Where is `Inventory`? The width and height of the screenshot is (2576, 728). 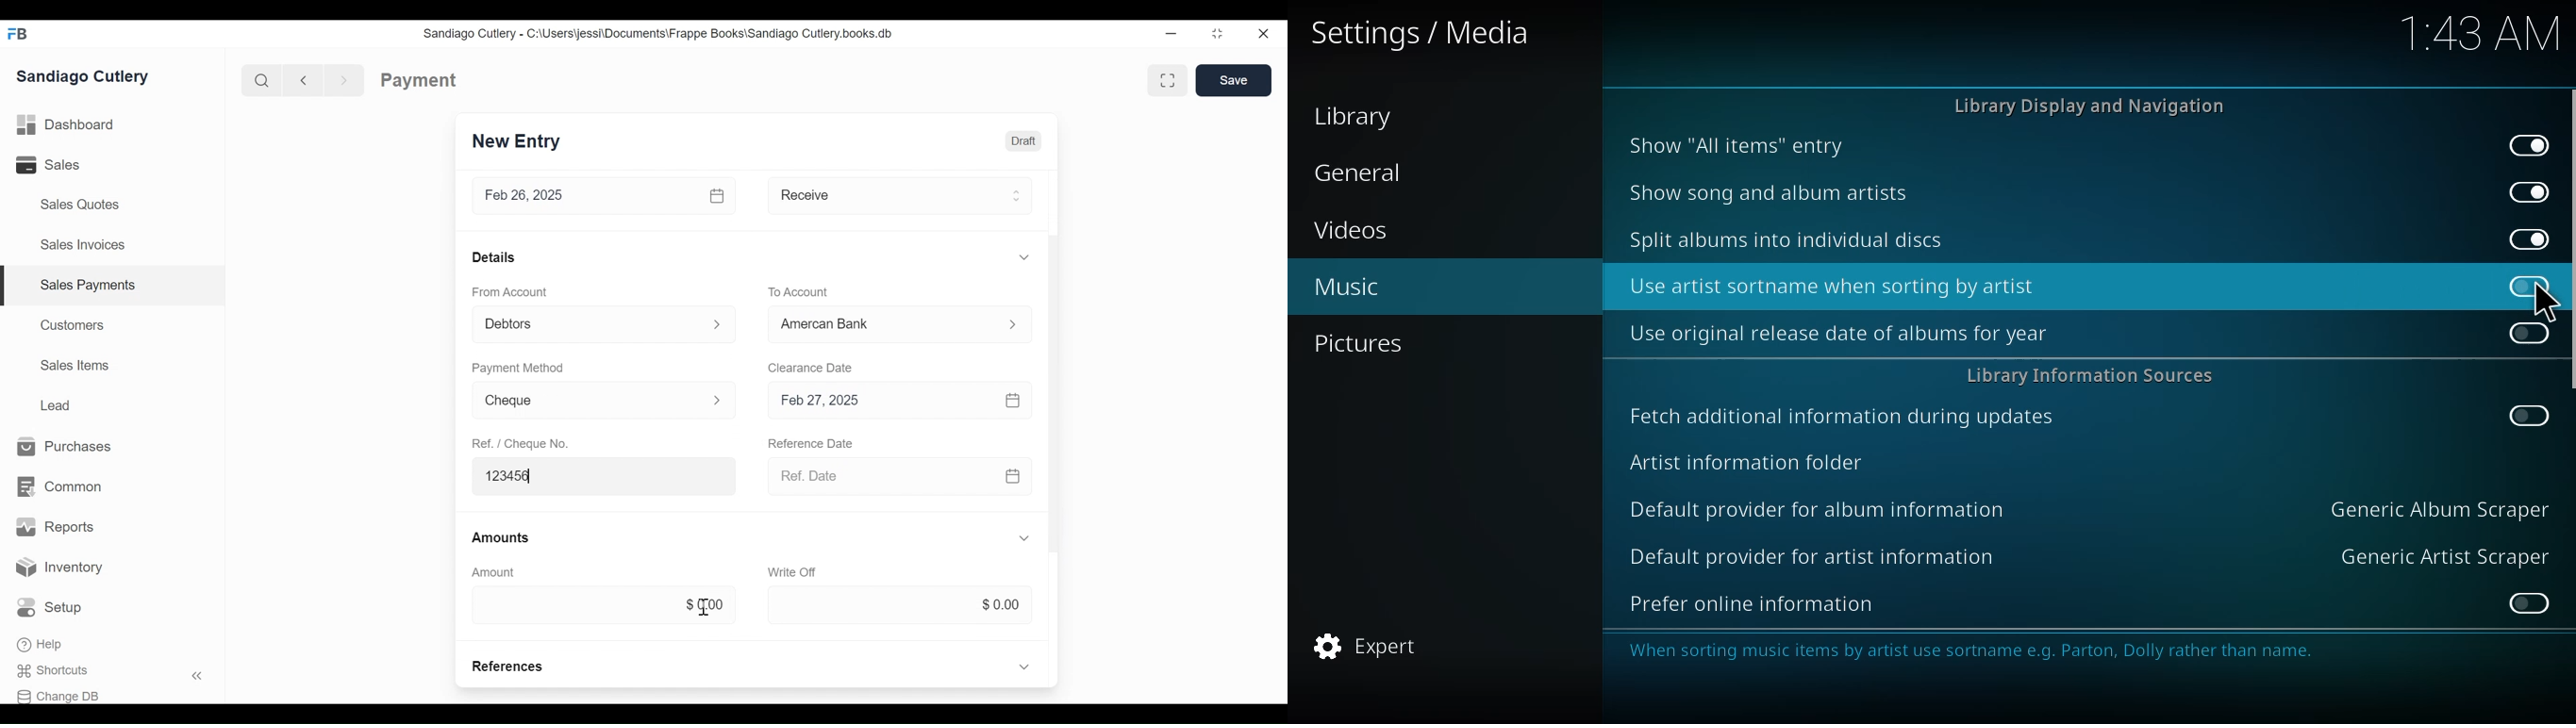 Inventory is located at coordinates (60, 568).